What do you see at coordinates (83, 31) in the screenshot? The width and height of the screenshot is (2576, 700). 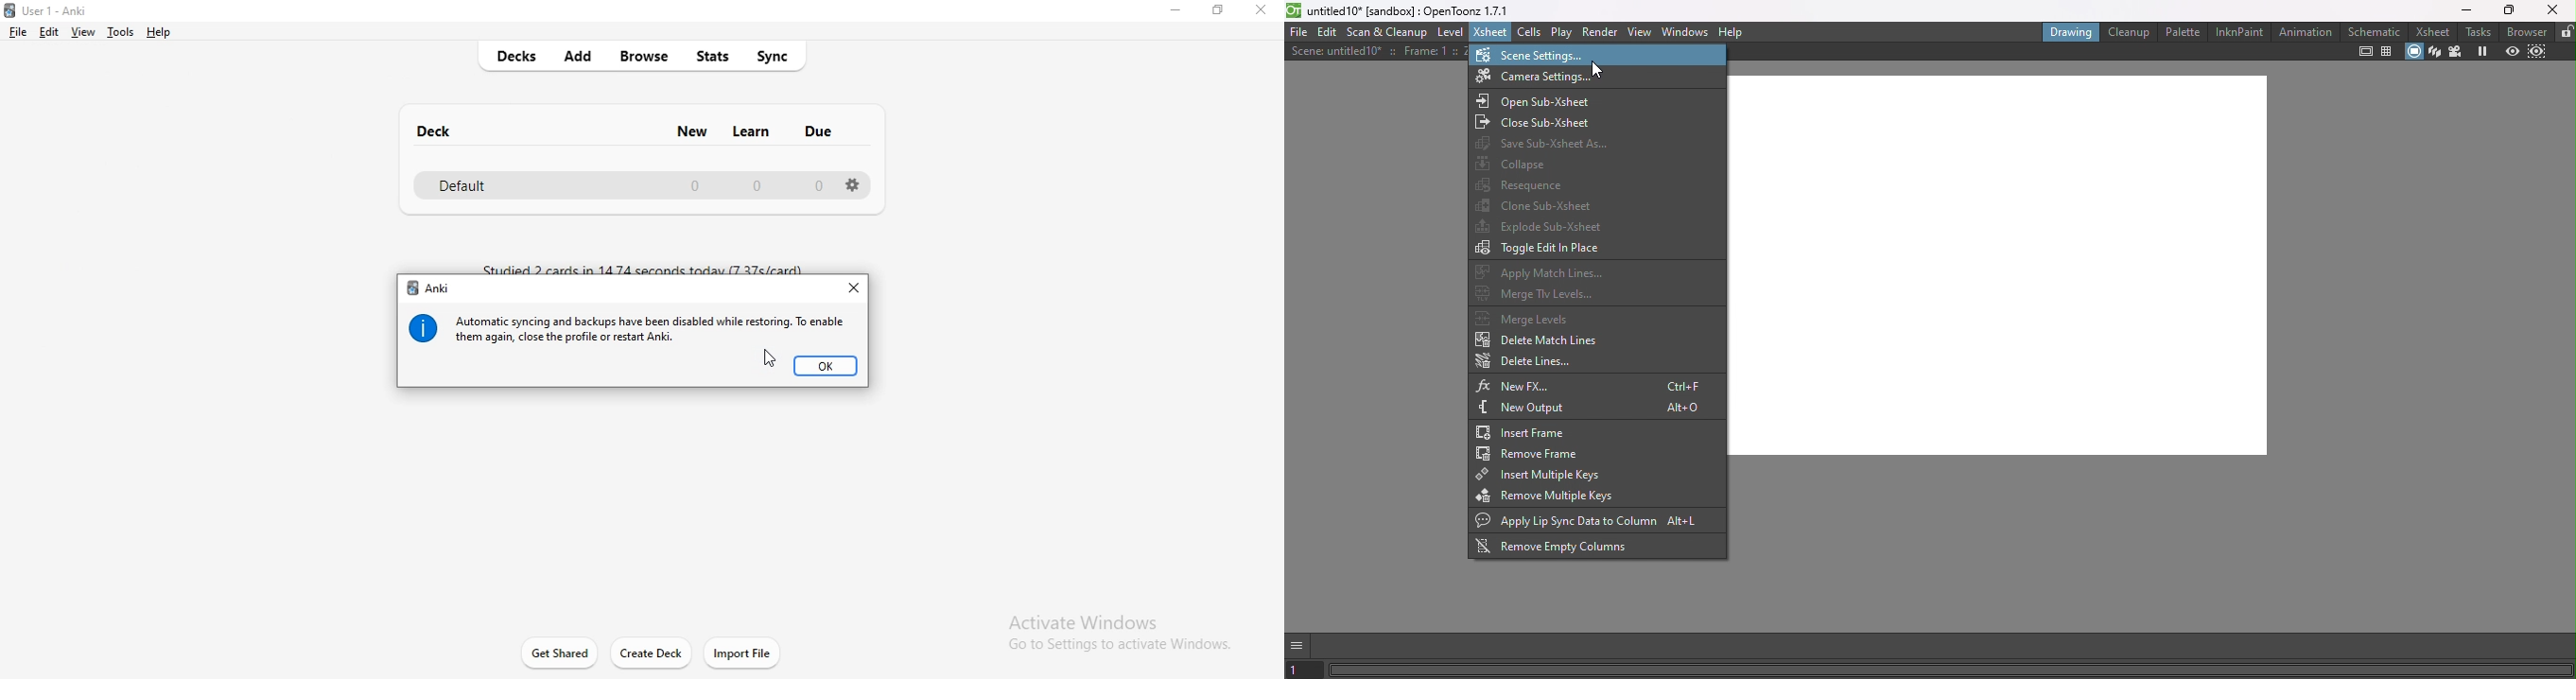 I see `view` at bounding box center [83, 31].